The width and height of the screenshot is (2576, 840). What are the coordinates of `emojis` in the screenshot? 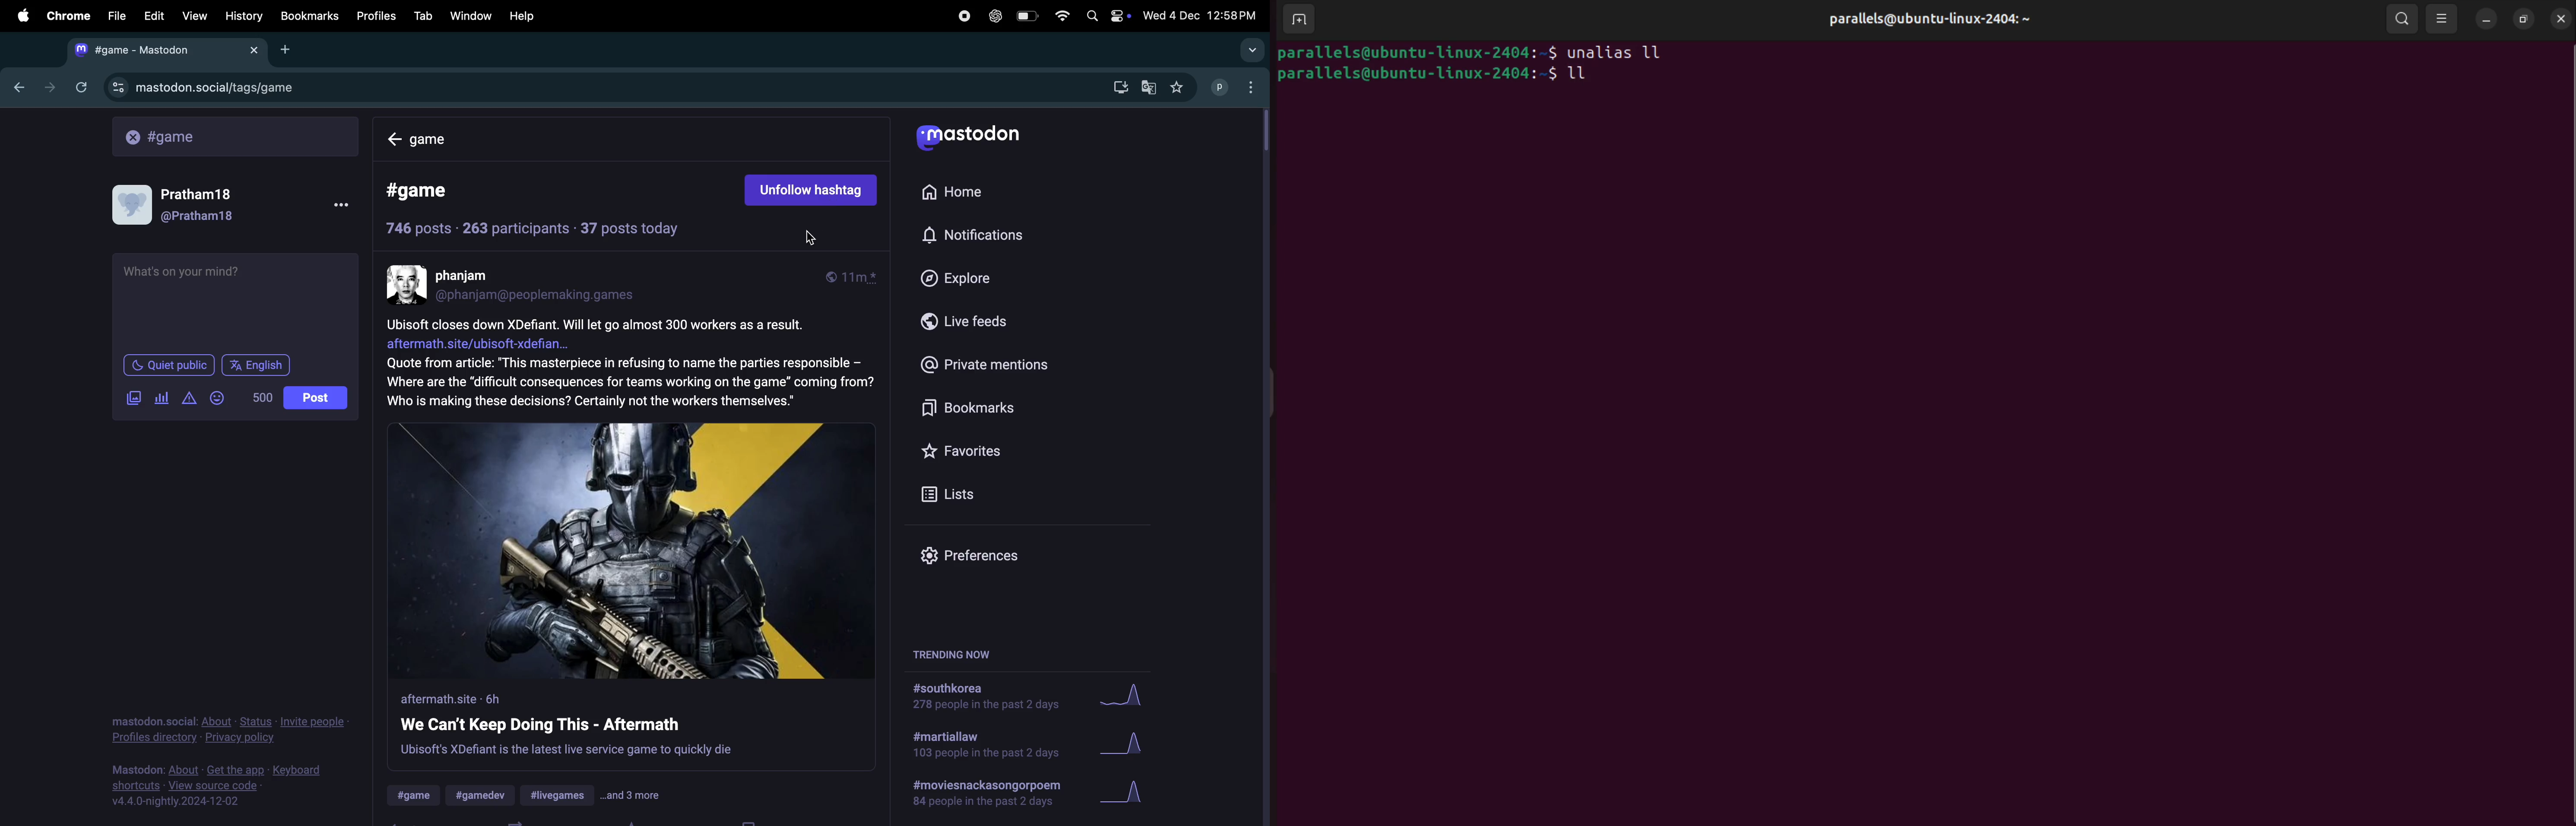 It's located at (221, 398).